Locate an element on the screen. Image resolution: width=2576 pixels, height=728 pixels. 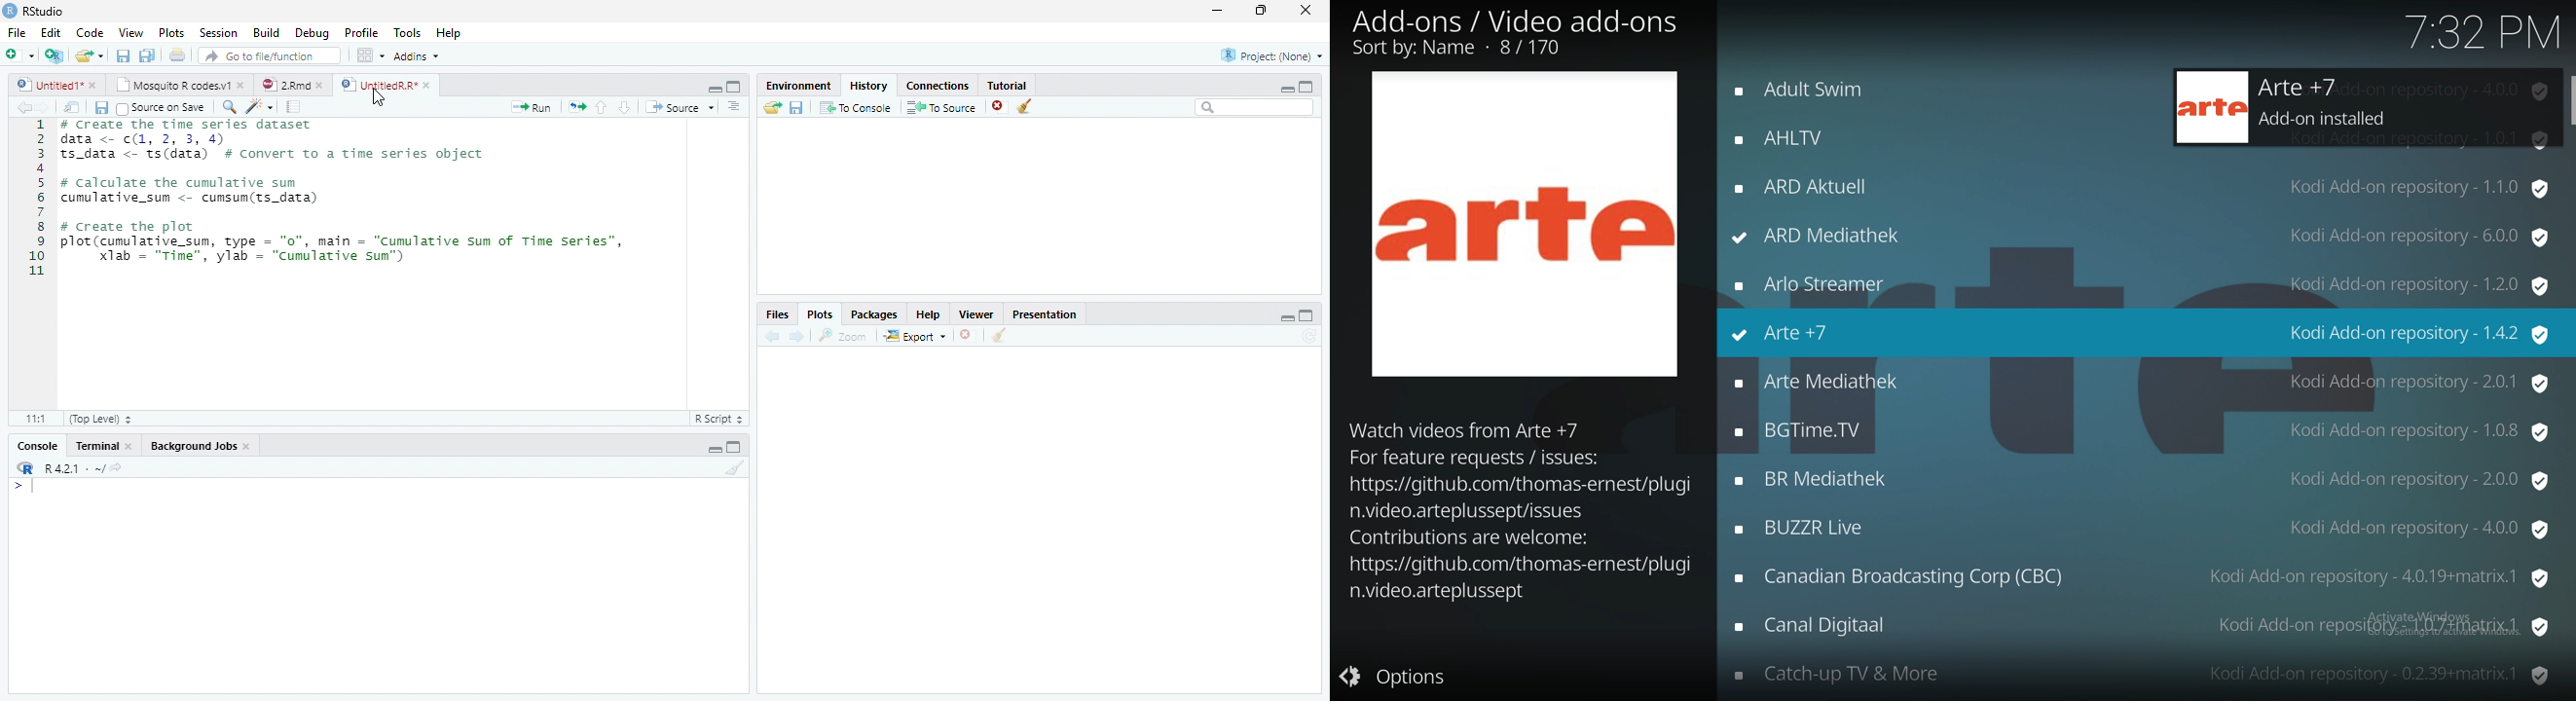
Create a Project is located at coordinates (55, 56).